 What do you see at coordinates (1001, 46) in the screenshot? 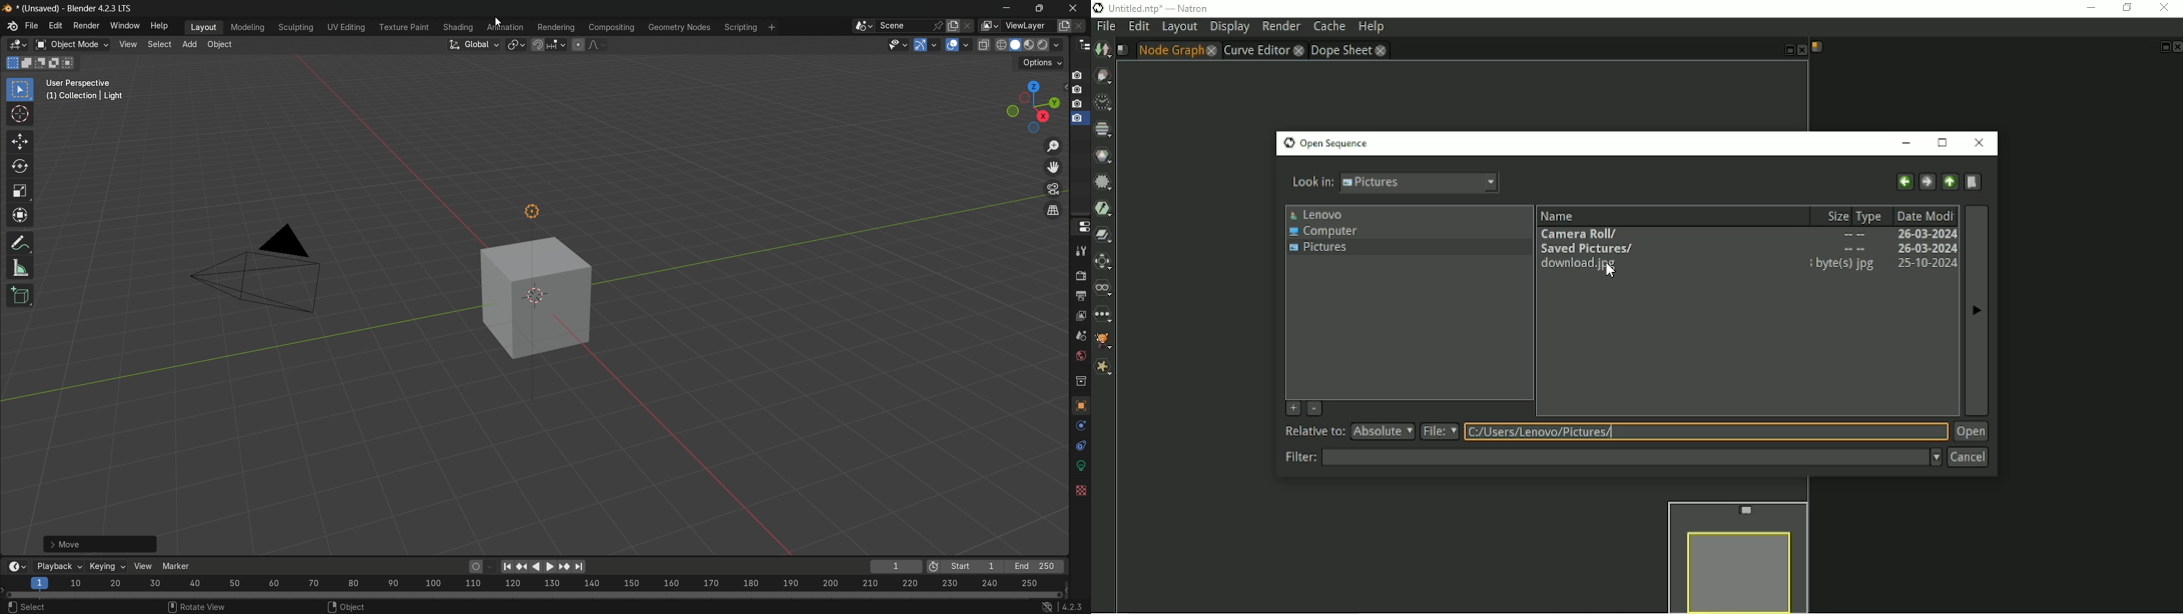
I see `wireframe` at bounding box center [1001, 46].